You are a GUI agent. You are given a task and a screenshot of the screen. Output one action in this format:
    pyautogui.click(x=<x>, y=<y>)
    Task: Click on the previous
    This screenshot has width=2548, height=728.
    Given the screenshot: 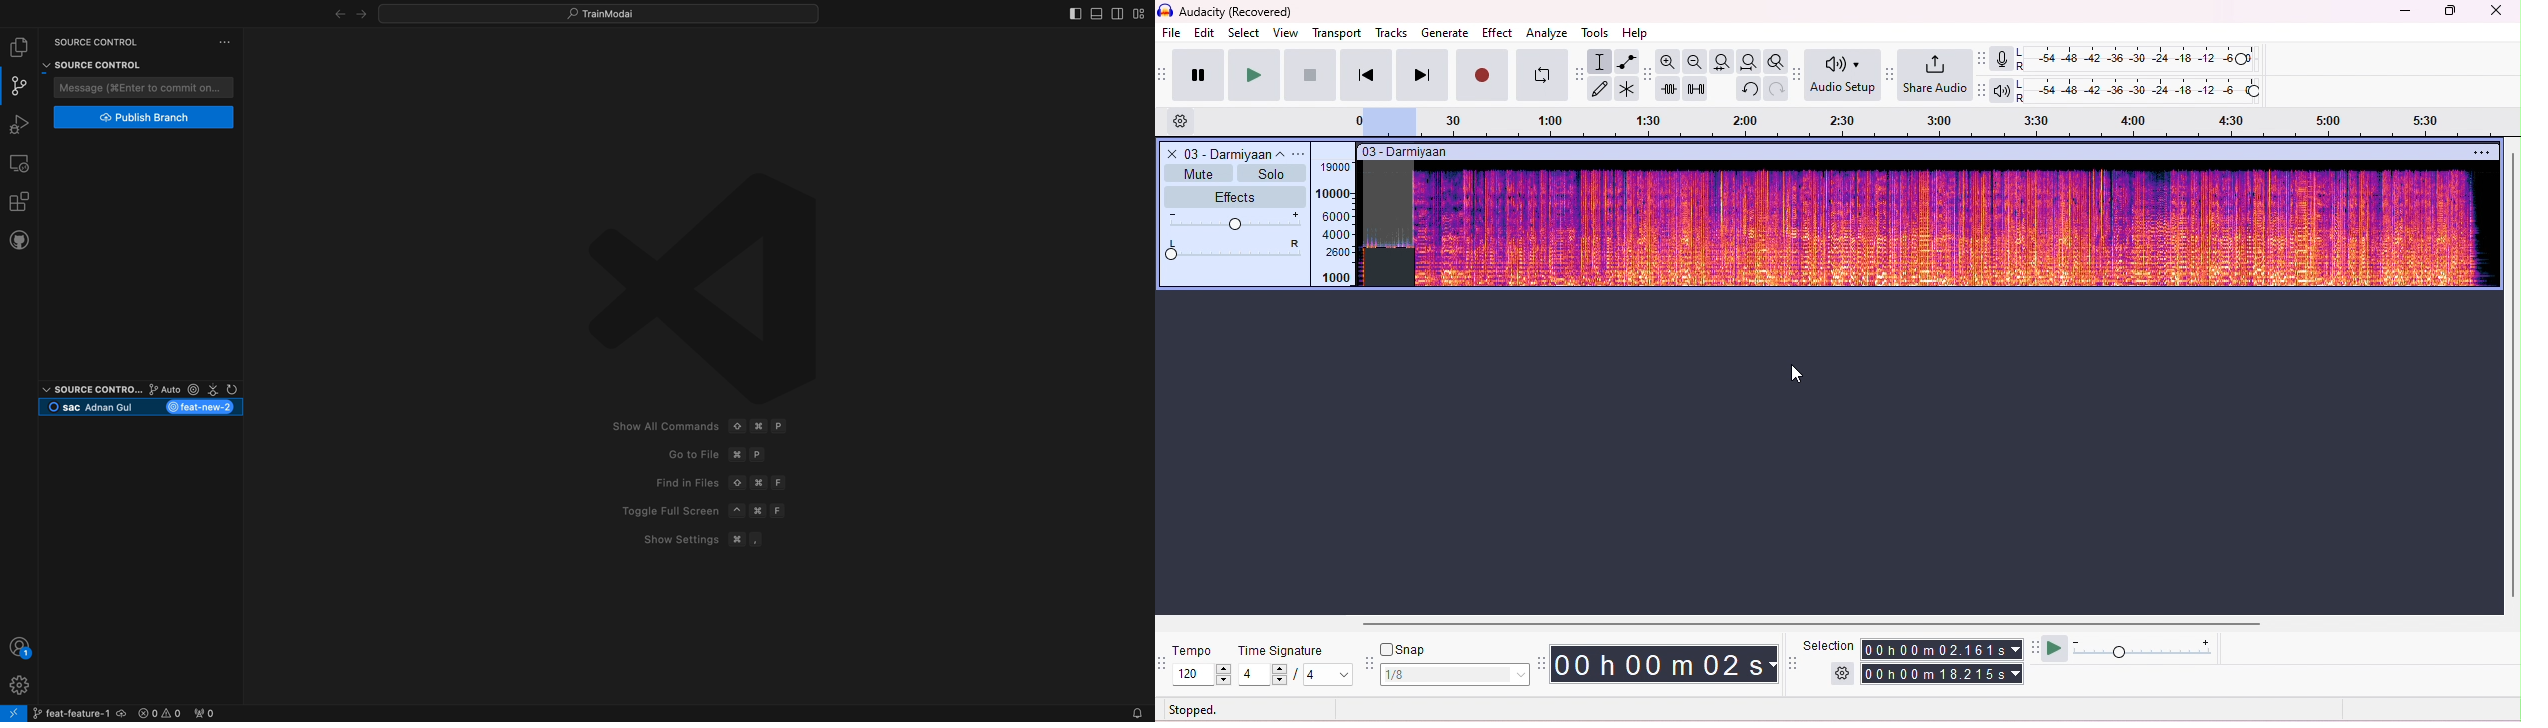 What is the action you would take?
    pyautogui.click(x=1366, y=75)
    